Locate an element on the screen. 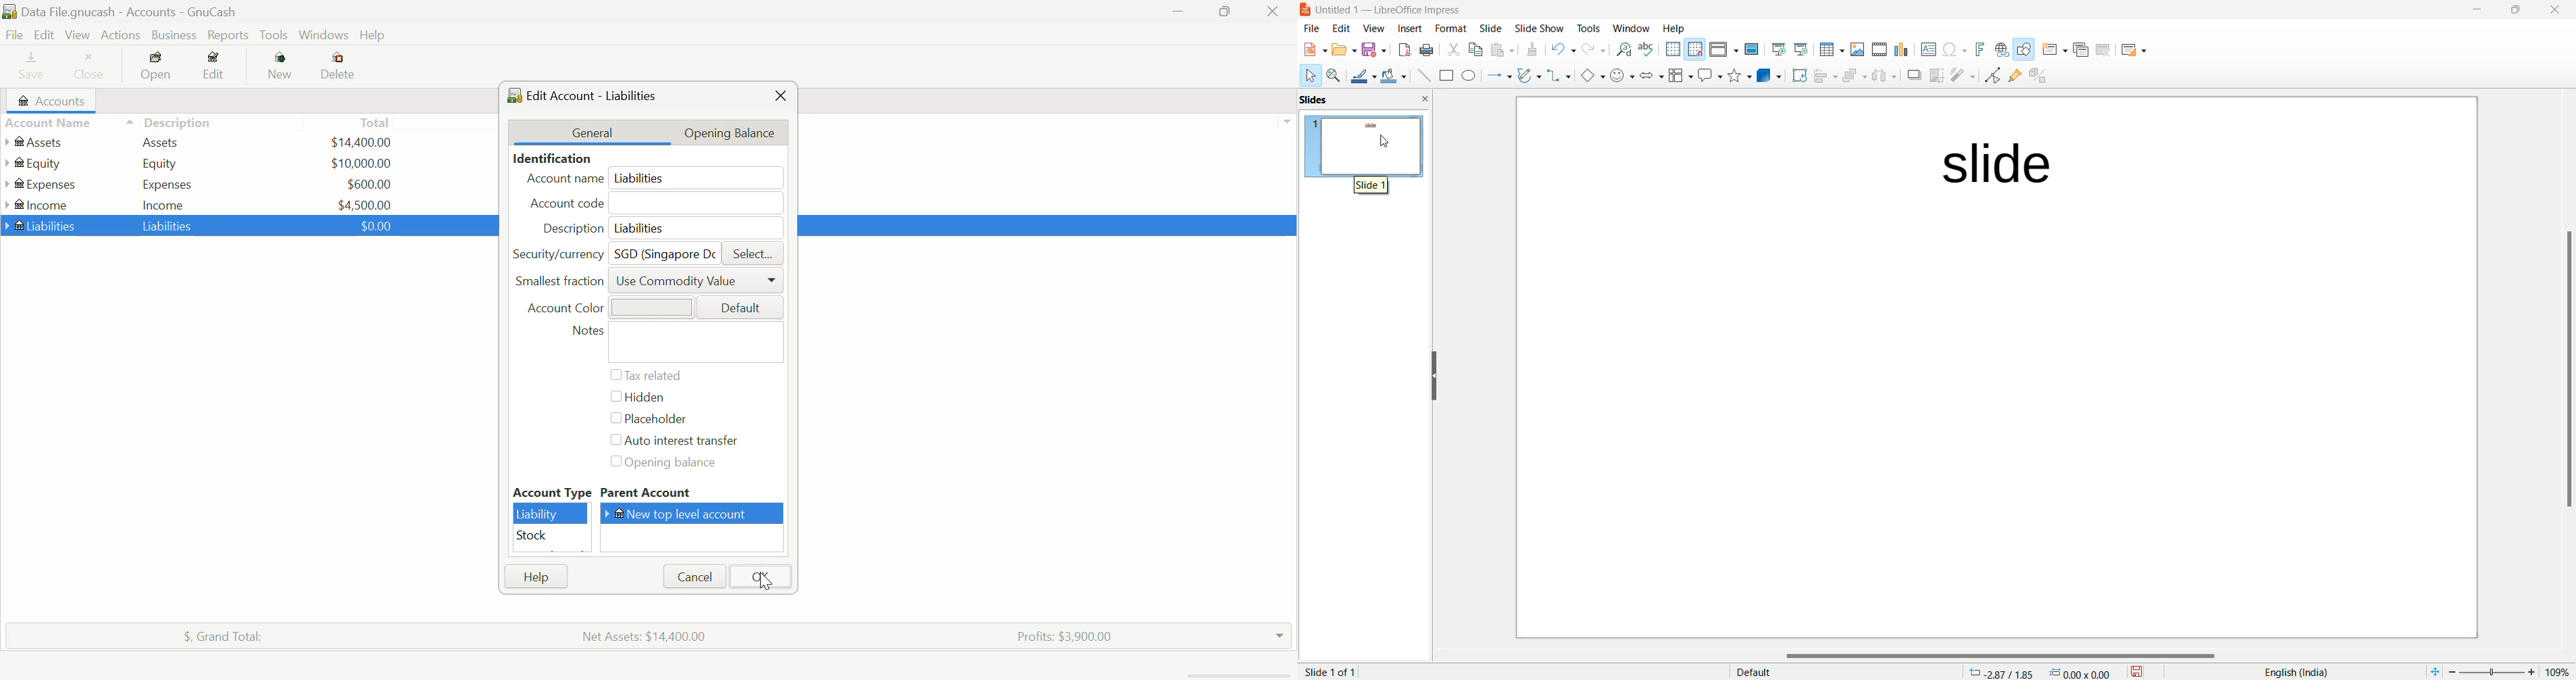  Arrange is located at coordinates (1851, 78).